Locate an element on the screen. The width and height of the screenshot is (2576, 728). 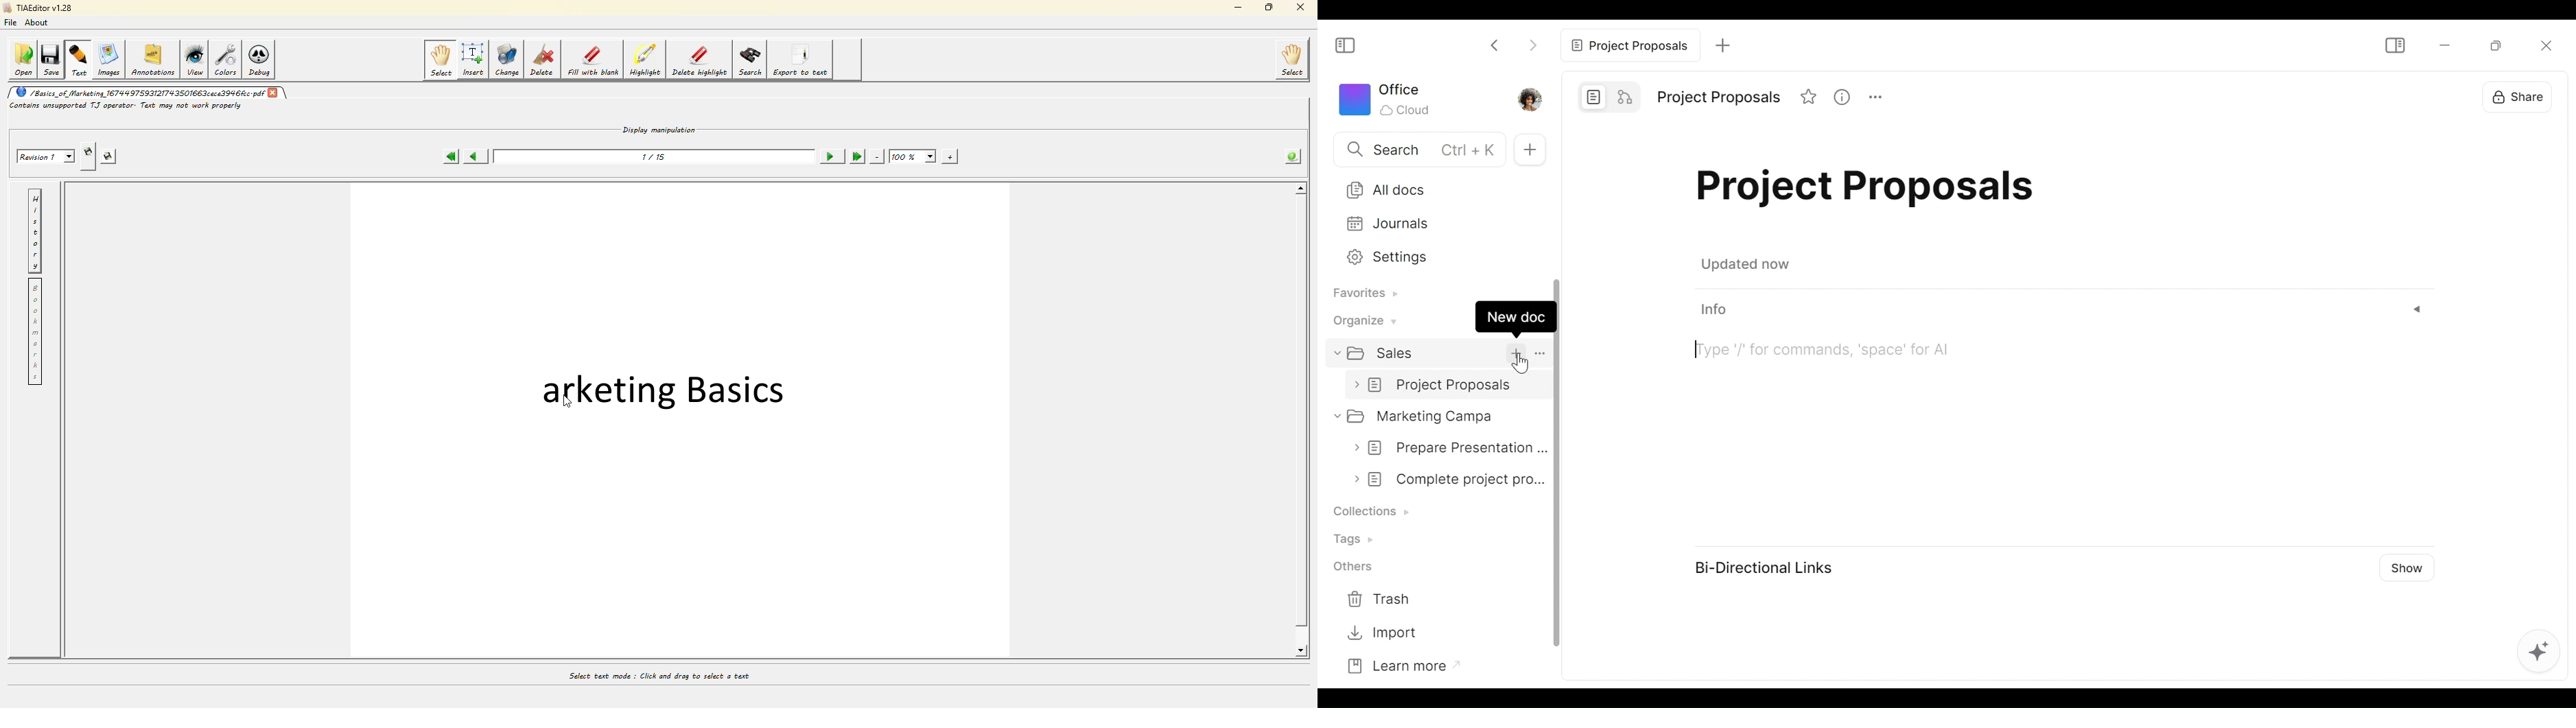
Workspace is located at coordinates (1388, 100).